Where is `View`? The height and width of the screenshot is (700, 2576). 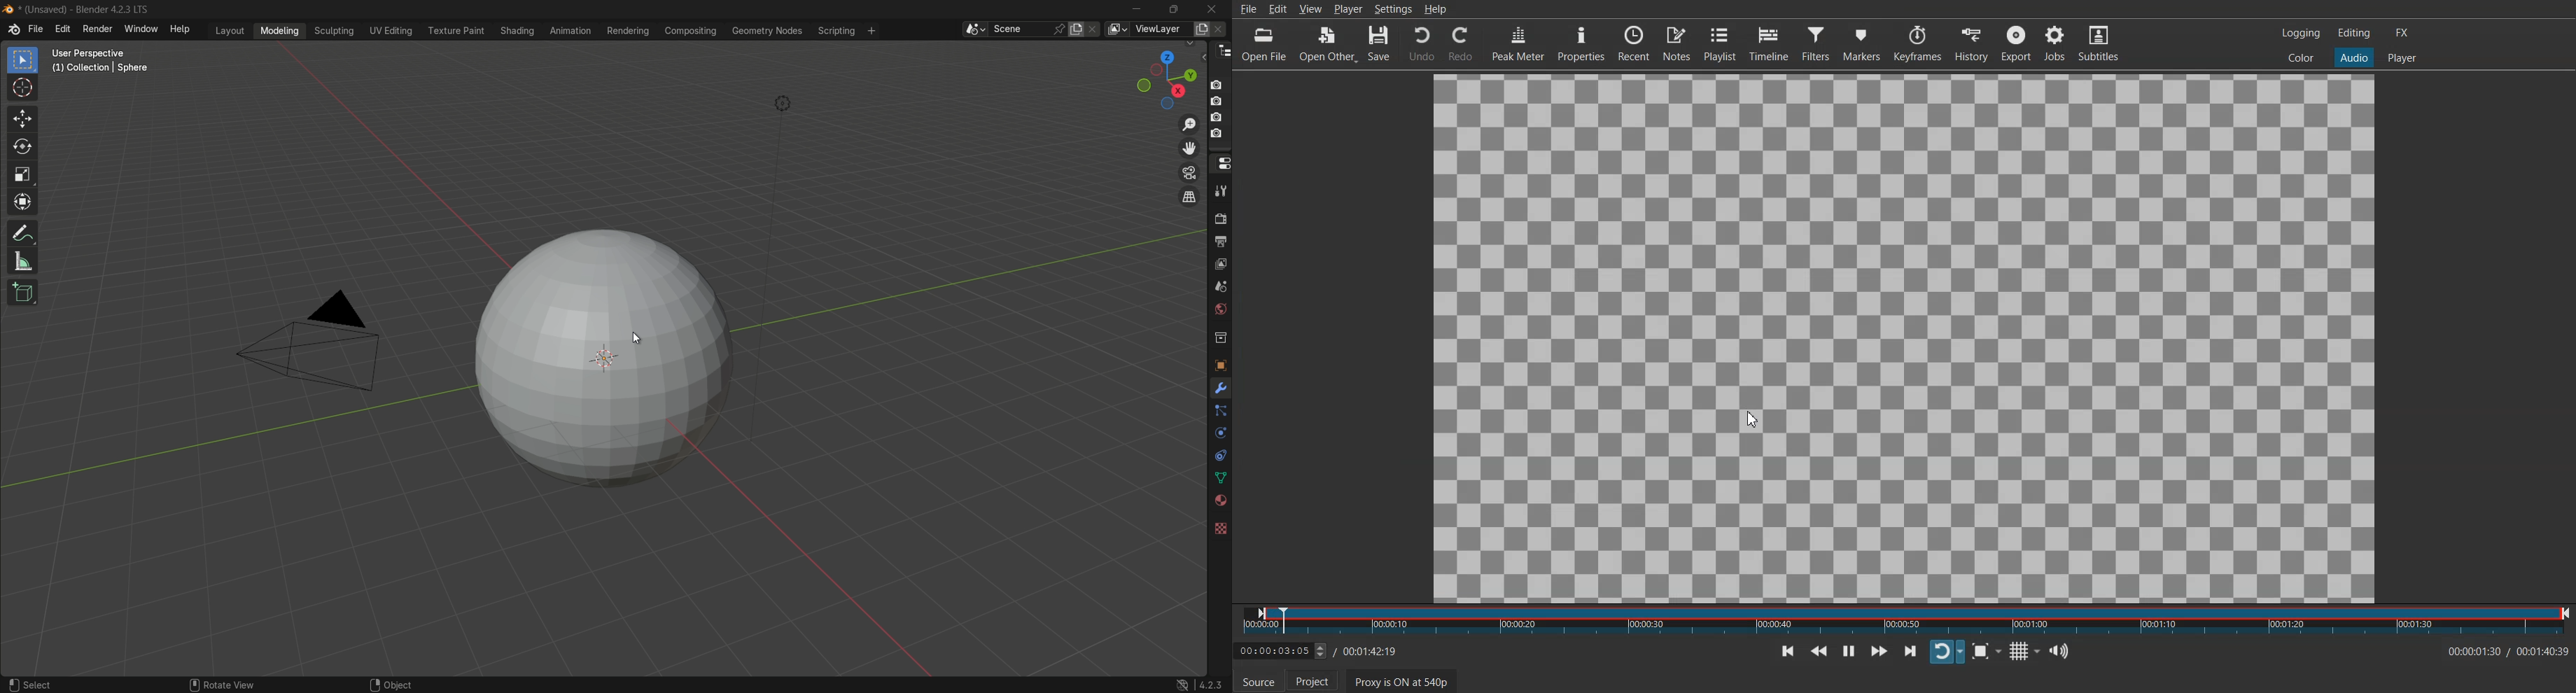 View is located at coordinates (1310, 8).